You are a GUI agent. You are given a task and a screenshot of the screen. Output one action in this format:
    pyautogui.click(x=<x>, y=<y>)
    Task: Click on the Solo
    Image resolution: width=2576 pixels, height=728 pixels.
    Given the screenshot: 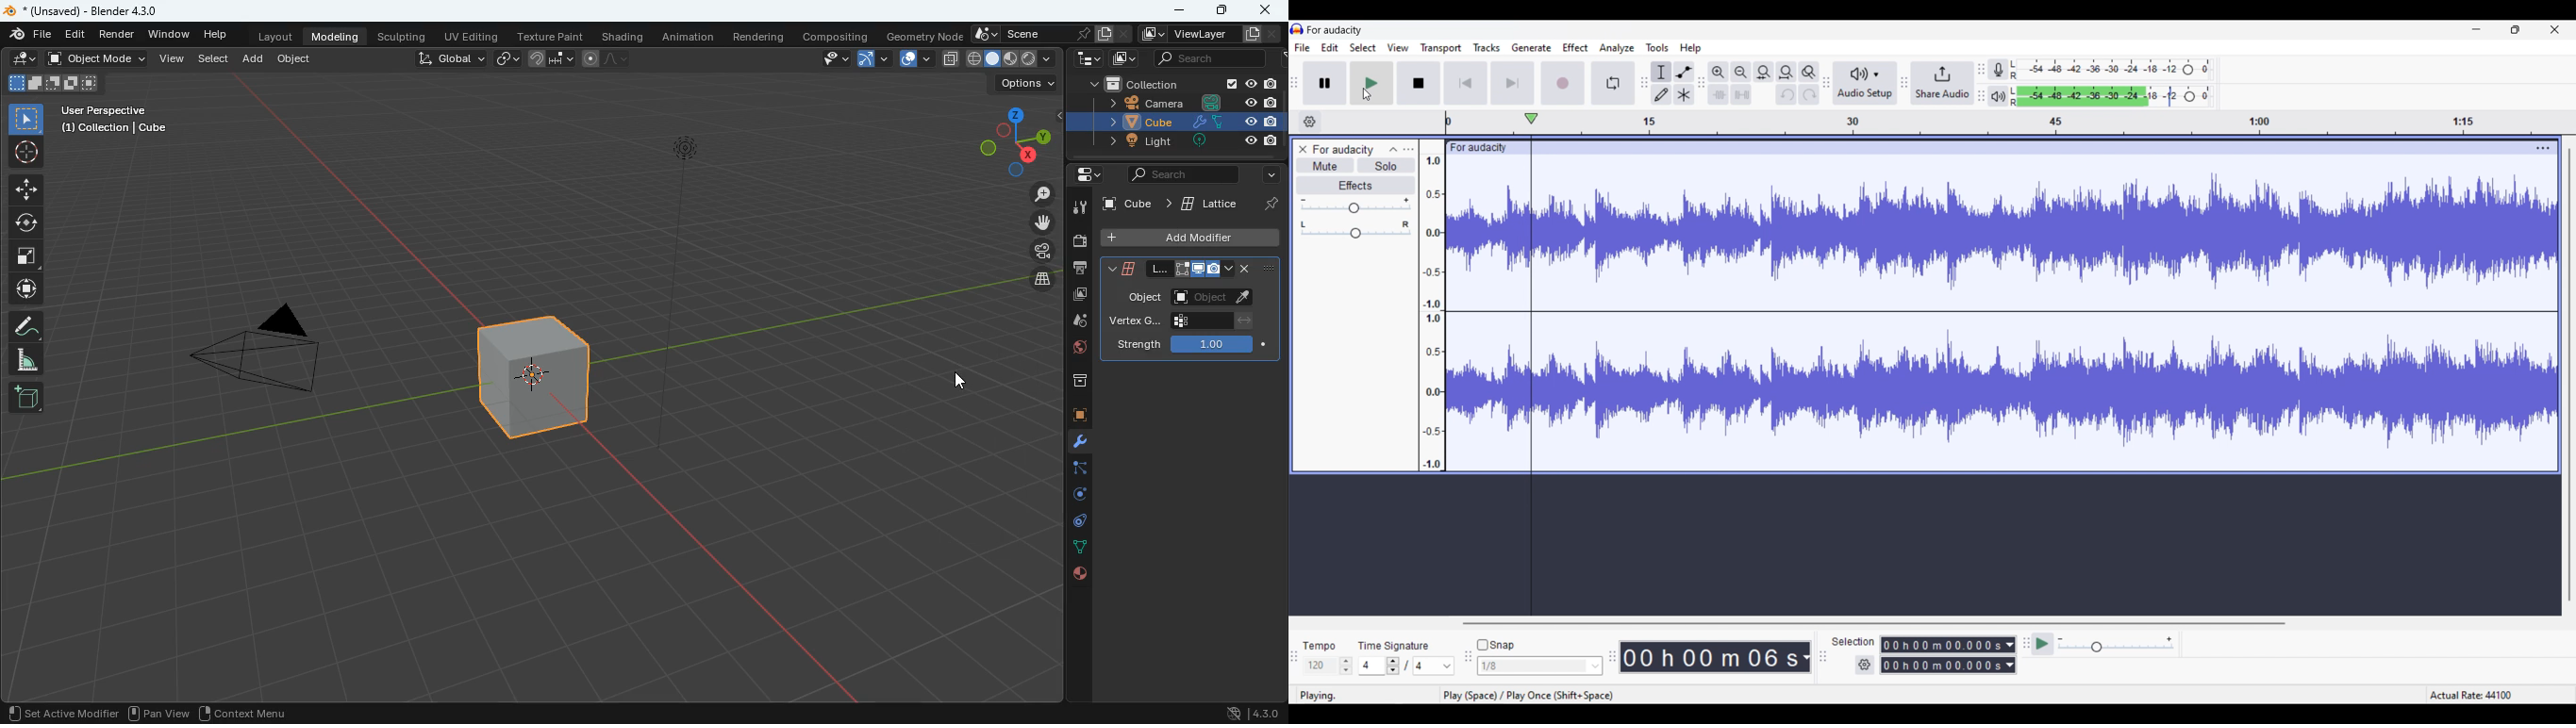 What is the action you would take?
    pyautogui.click(x=1387, y=166)
    